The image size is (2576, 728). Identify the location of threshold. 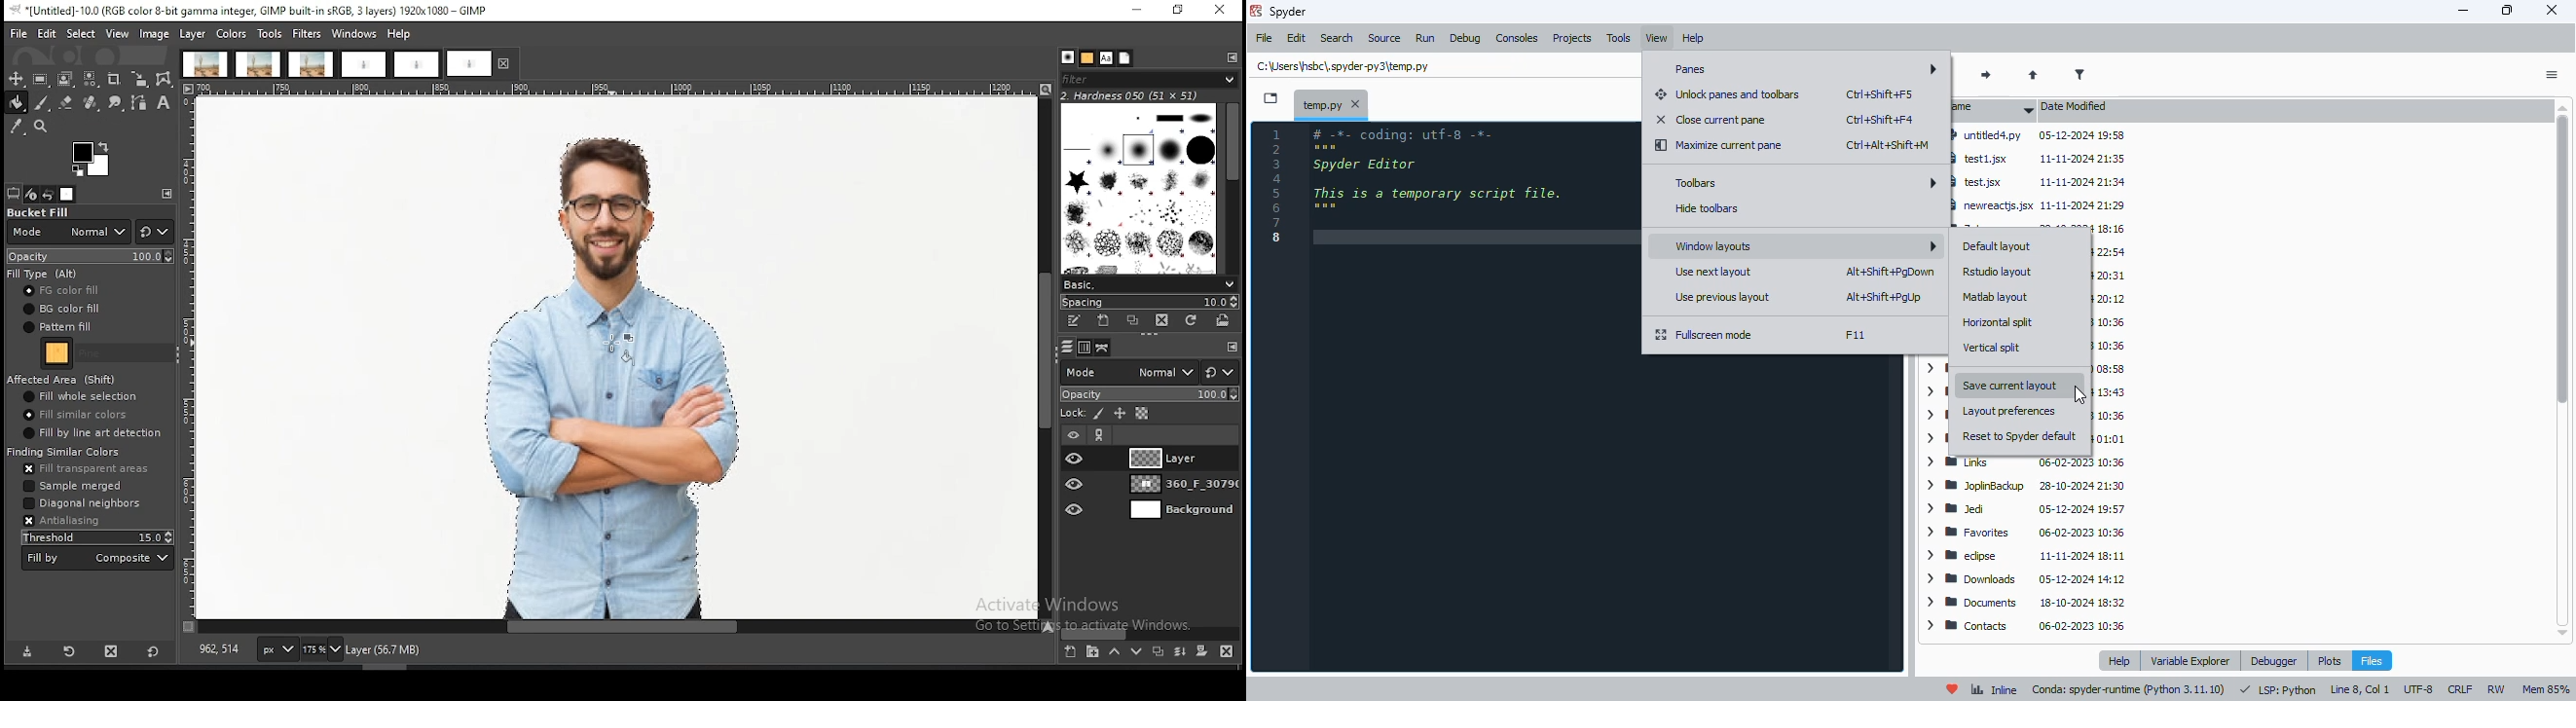
(95, 536).